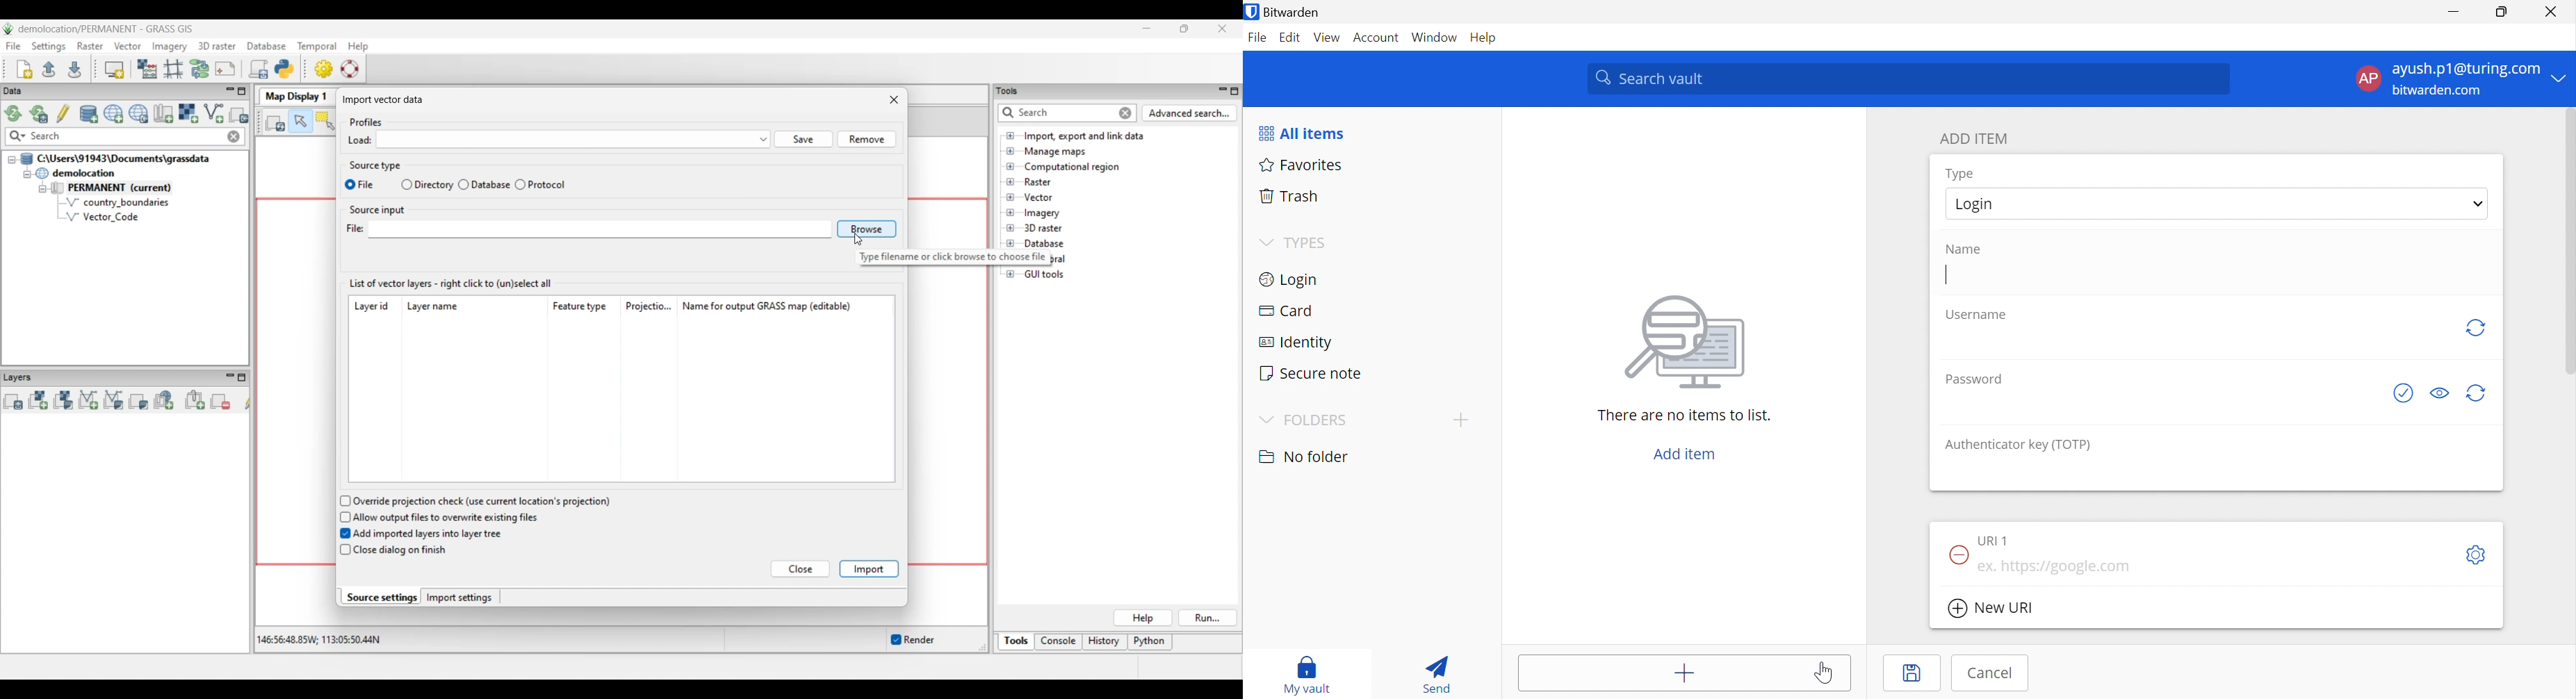 The width and height of the screenshot is (2576, 700). What do you see at coordinates (1440, 673) in the screenshot?
I see `Send` at bounding box center [1440, 673].